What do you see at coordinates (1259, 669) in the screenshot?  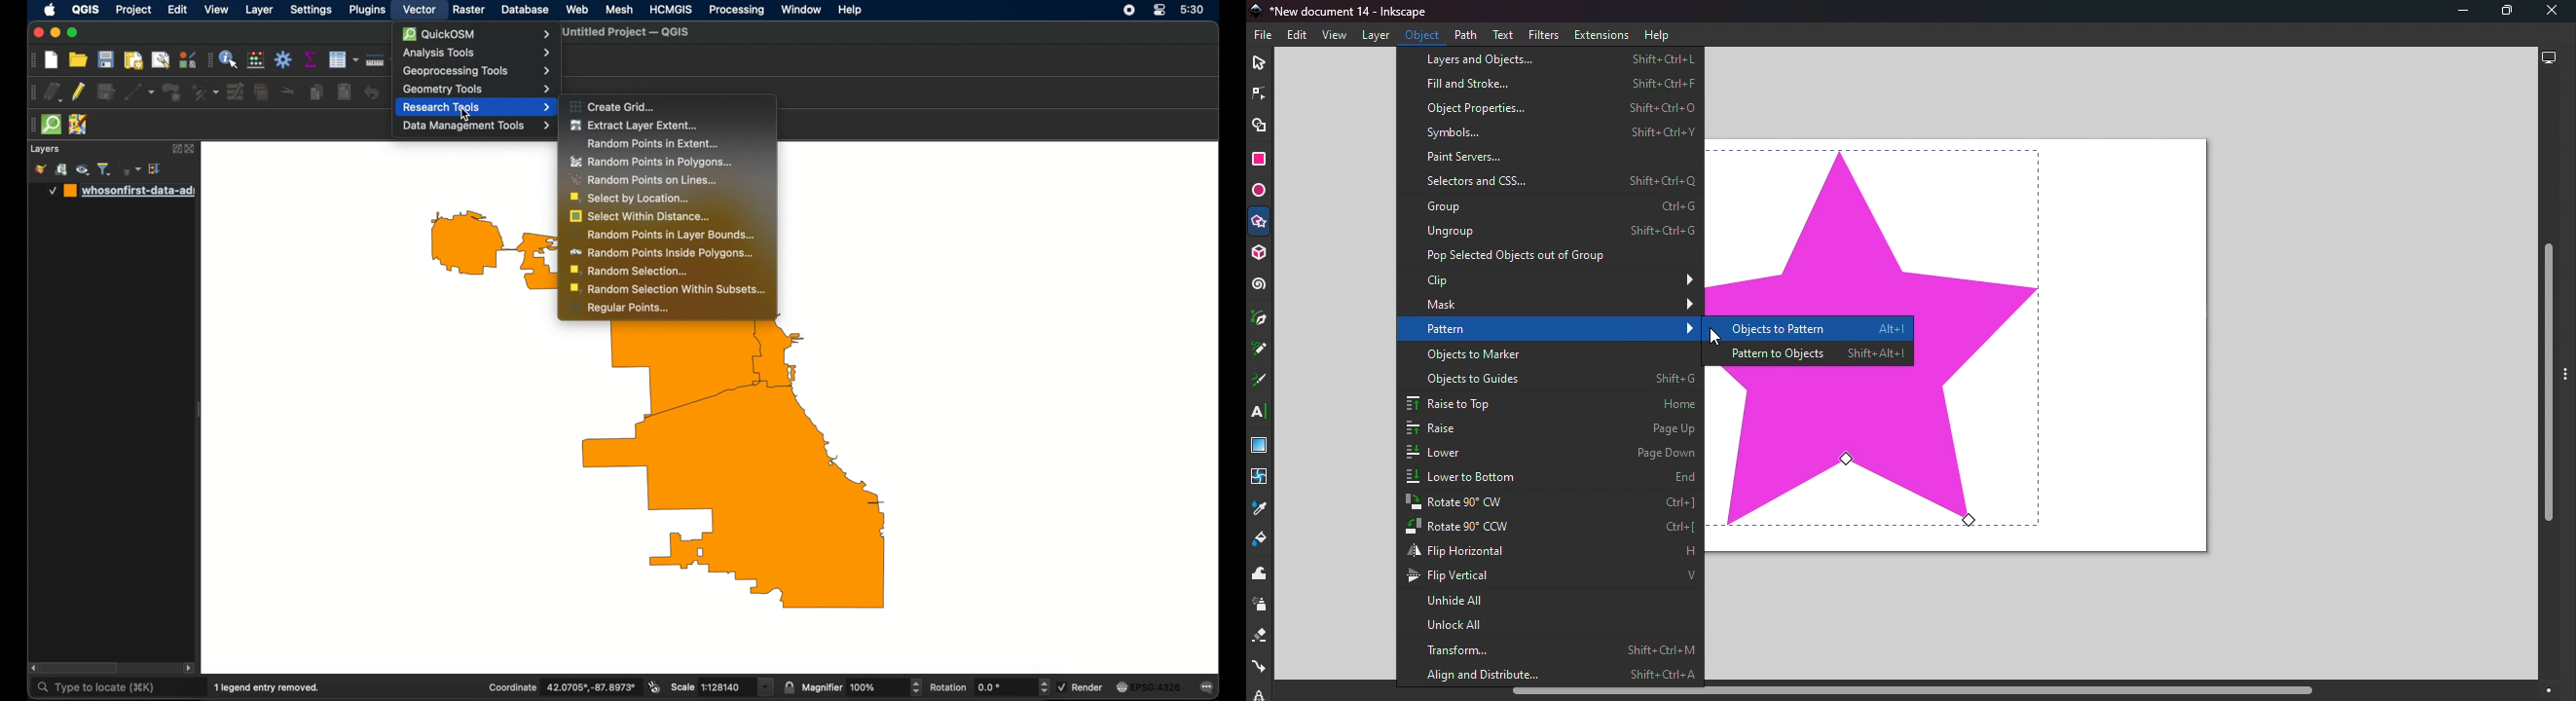 I see `Connector tool` at bounding box center [1259, 669].